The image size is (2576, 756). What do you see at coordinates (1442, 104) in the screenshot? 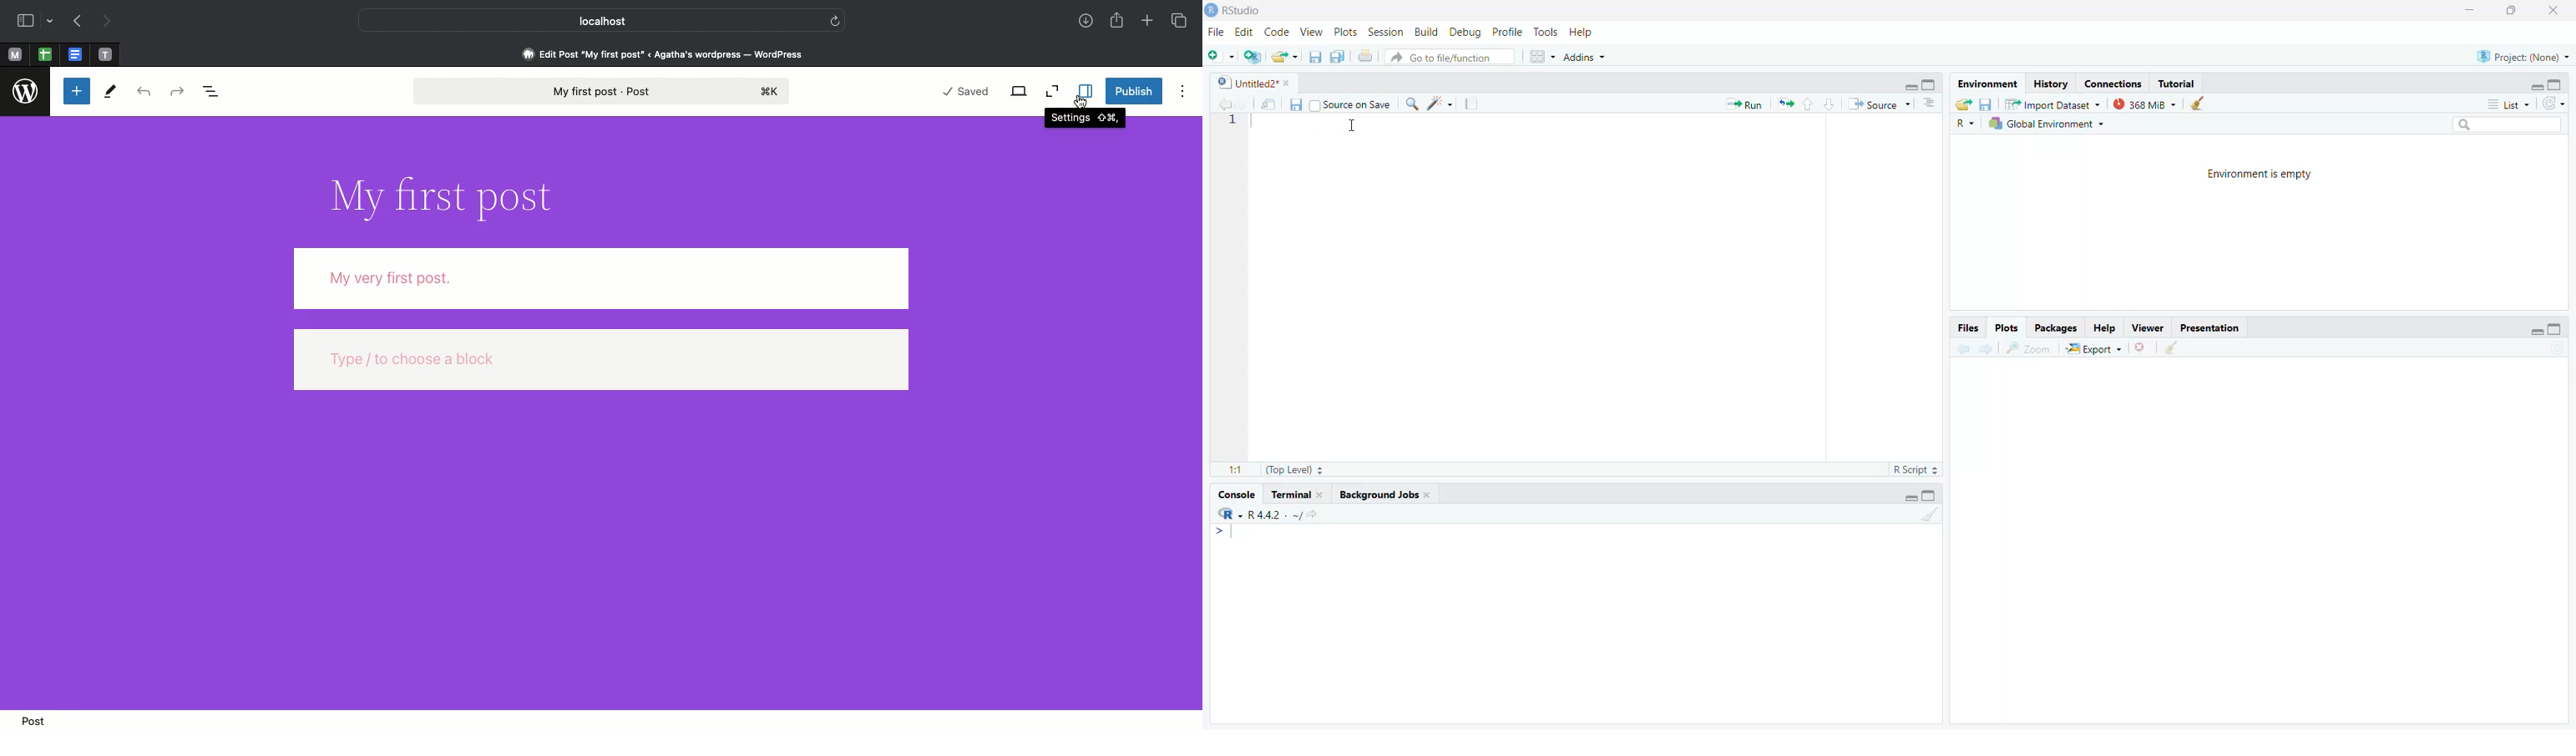
I see `spark` at bounding box center [1442, 104].